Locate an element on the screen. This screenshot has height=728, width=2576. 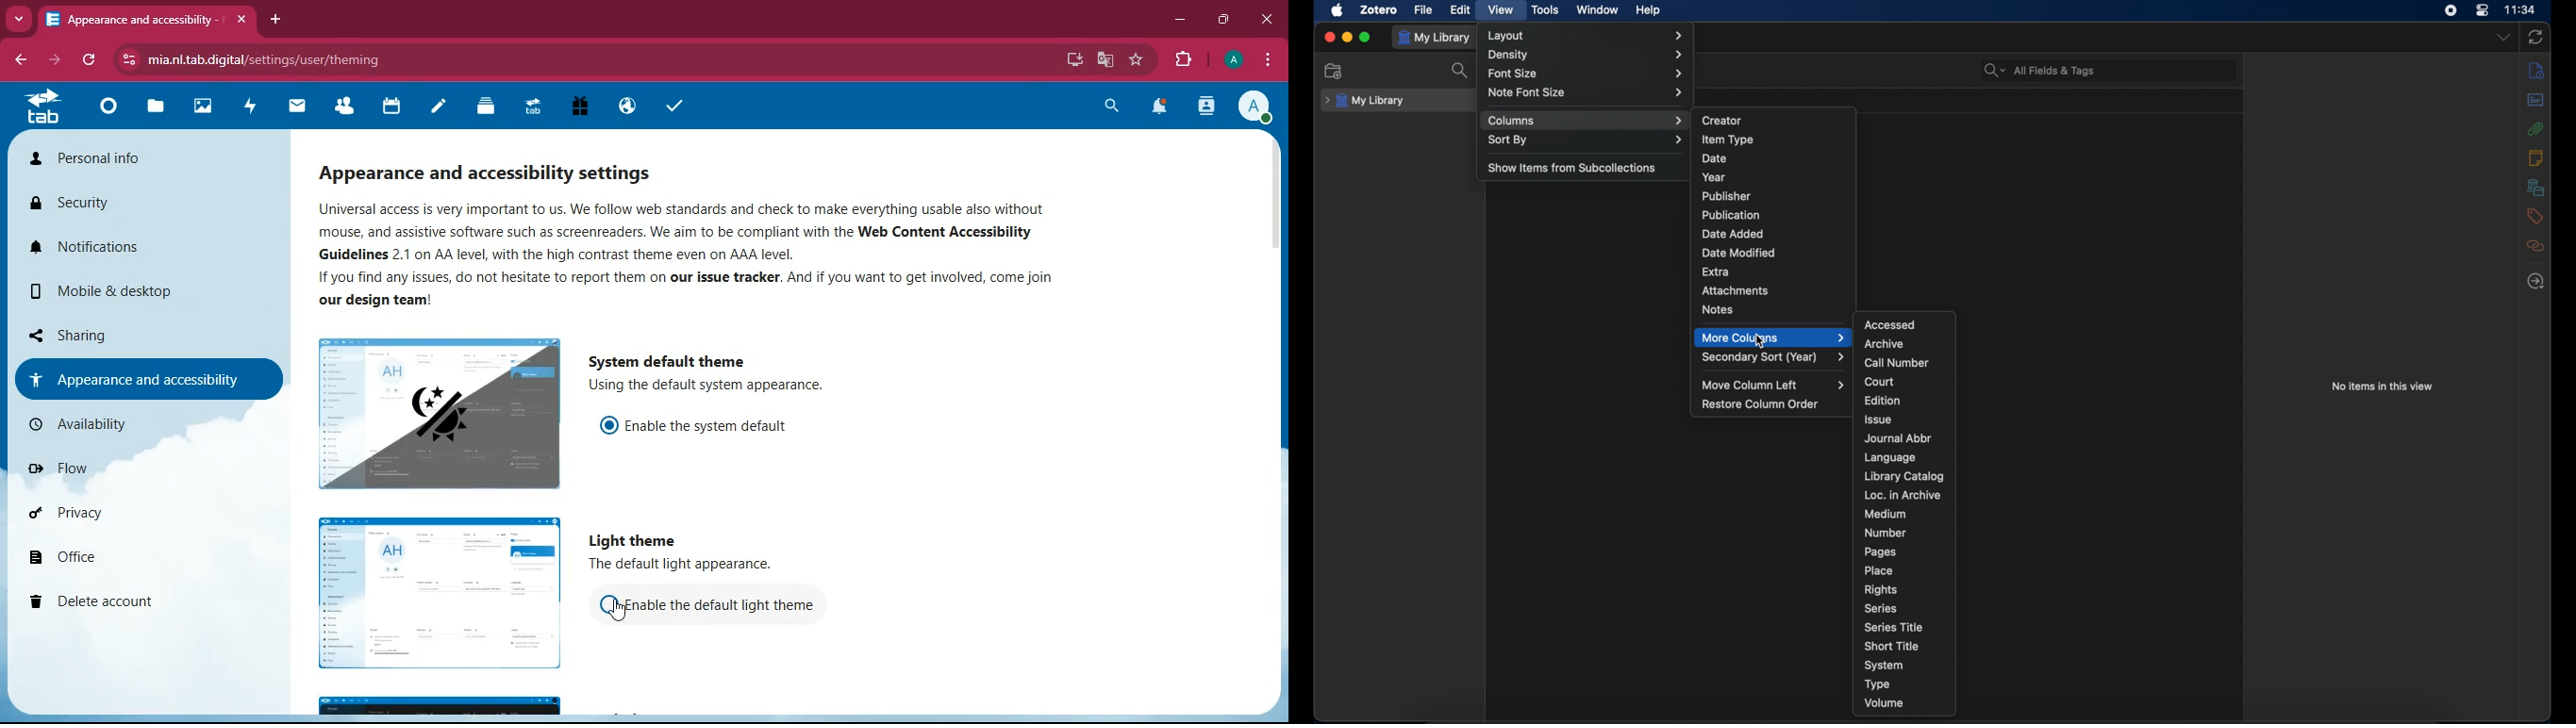
off is located at coordinates (610, 606).